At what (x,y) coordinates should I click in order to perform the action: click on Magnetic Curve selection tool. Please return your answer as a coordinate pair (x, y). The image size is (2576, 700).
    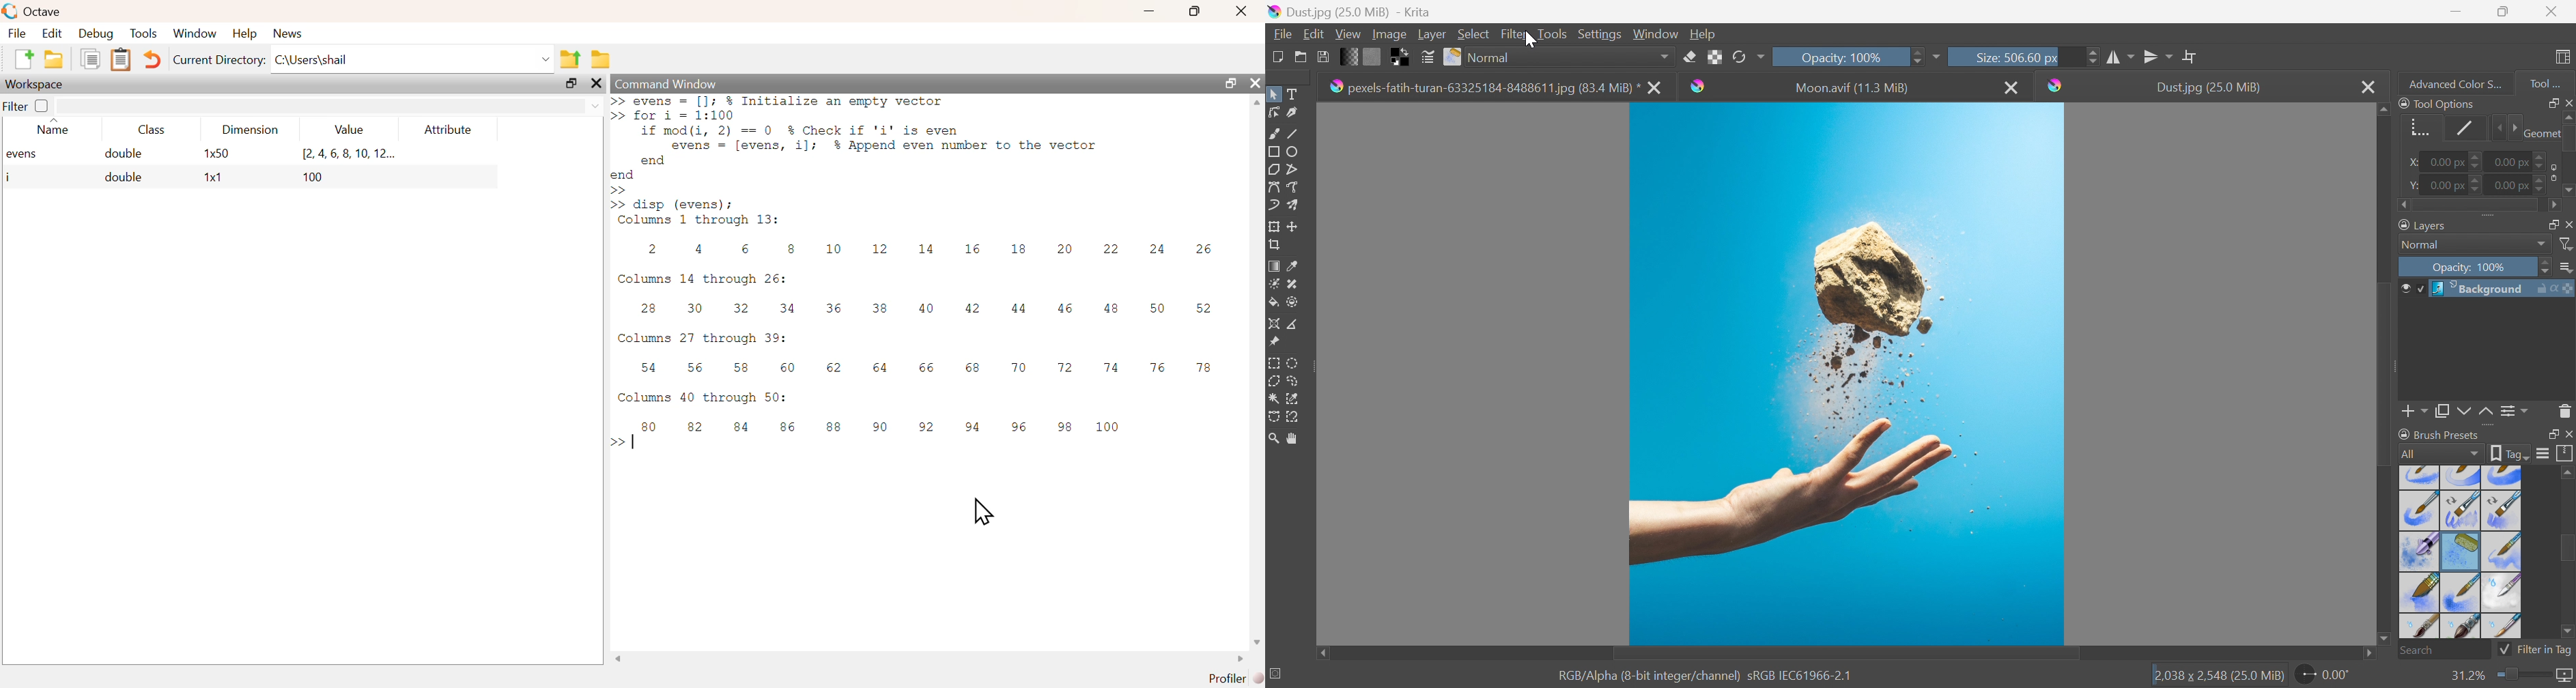
    Looking at the image, I should click on (1294, 416).